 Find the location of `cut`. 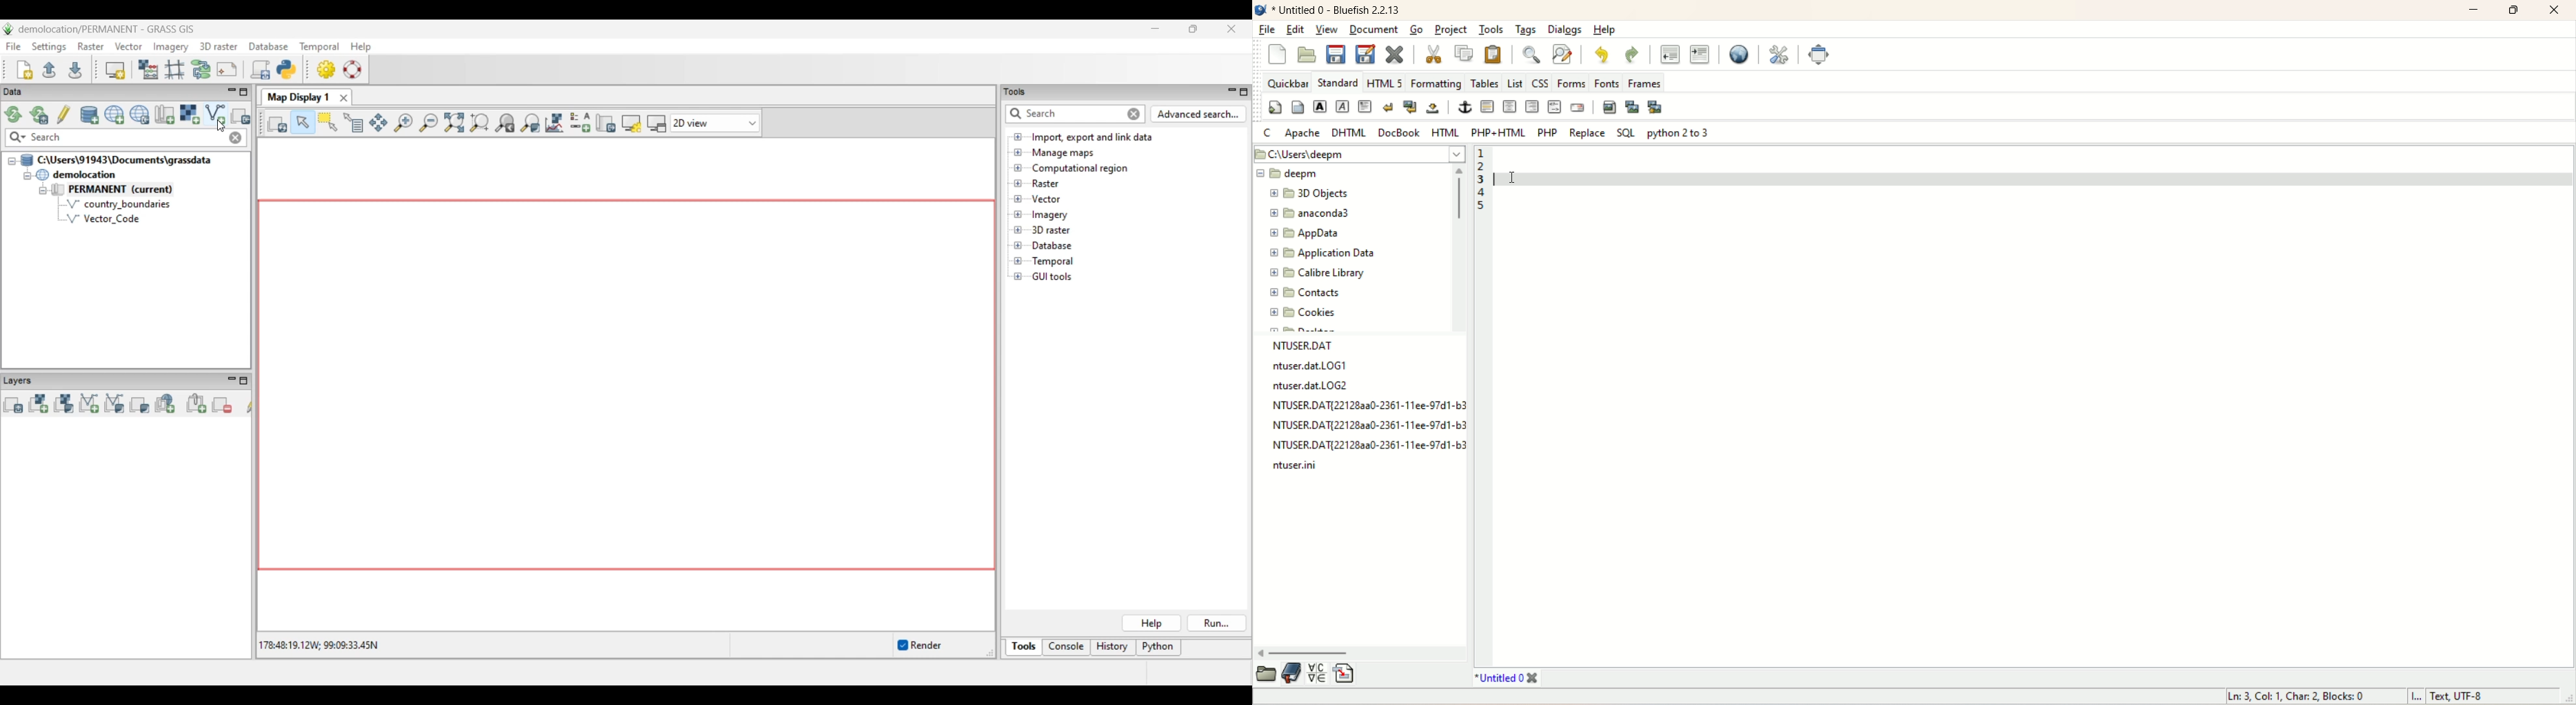

cut is located at coordinates (1432, 54).